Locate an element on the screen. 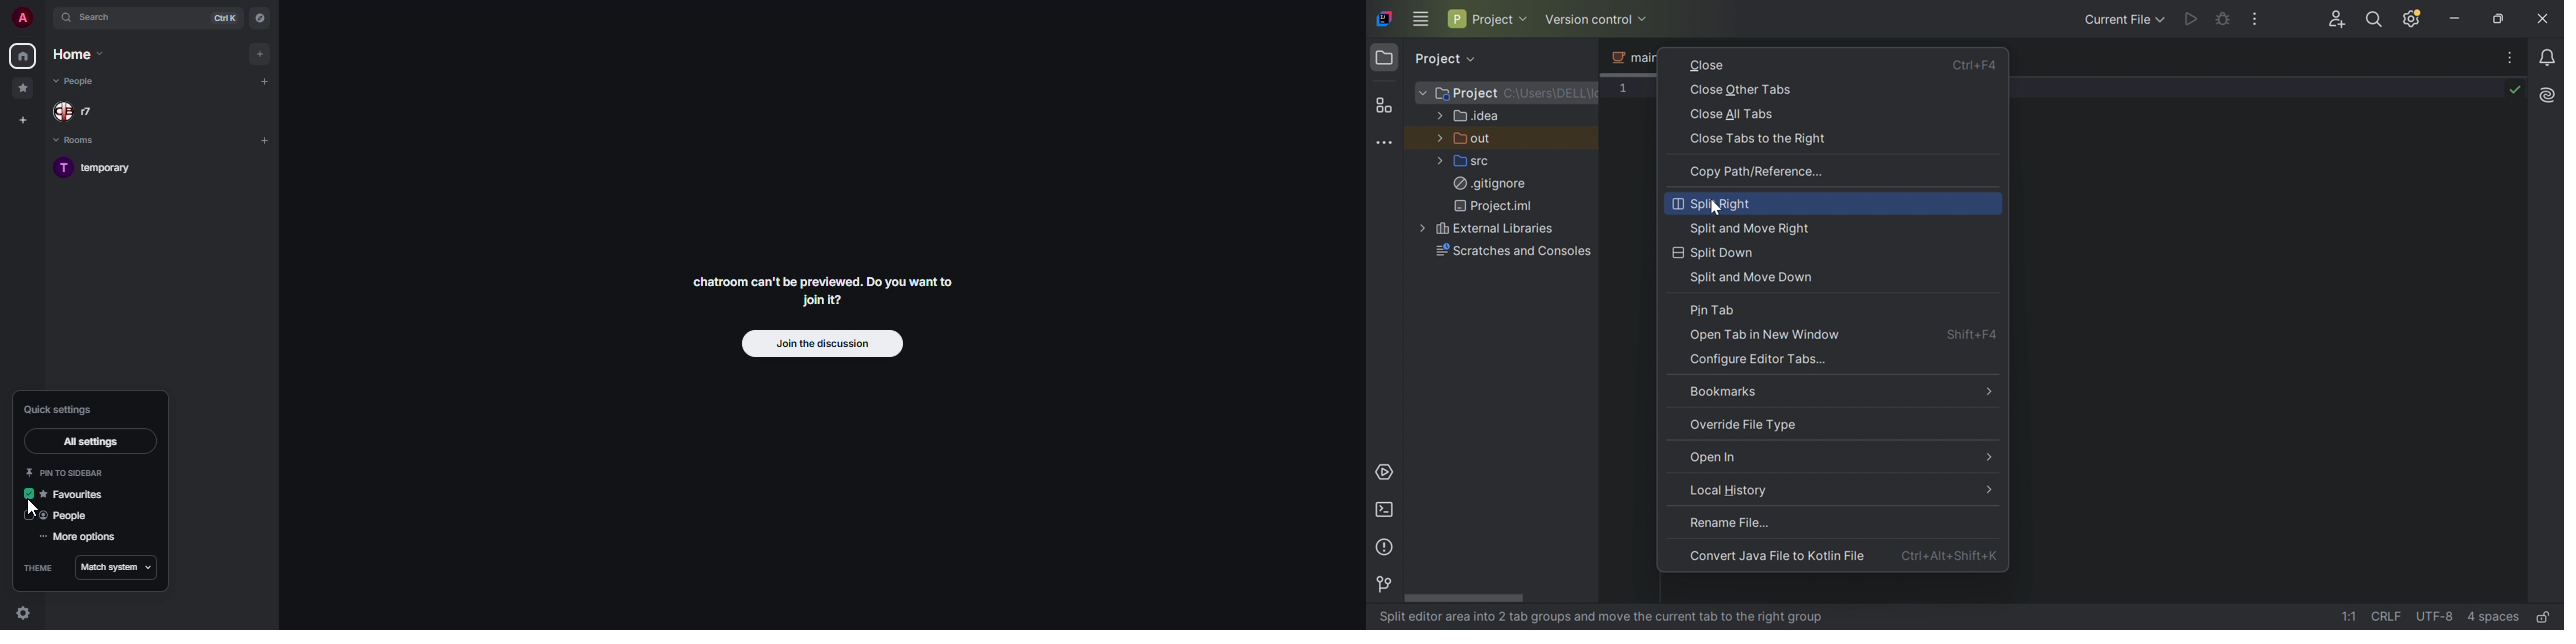 The width and height of the screenshot is (2576, 644). 4 SPACES is located at coordinates (2494, 616).